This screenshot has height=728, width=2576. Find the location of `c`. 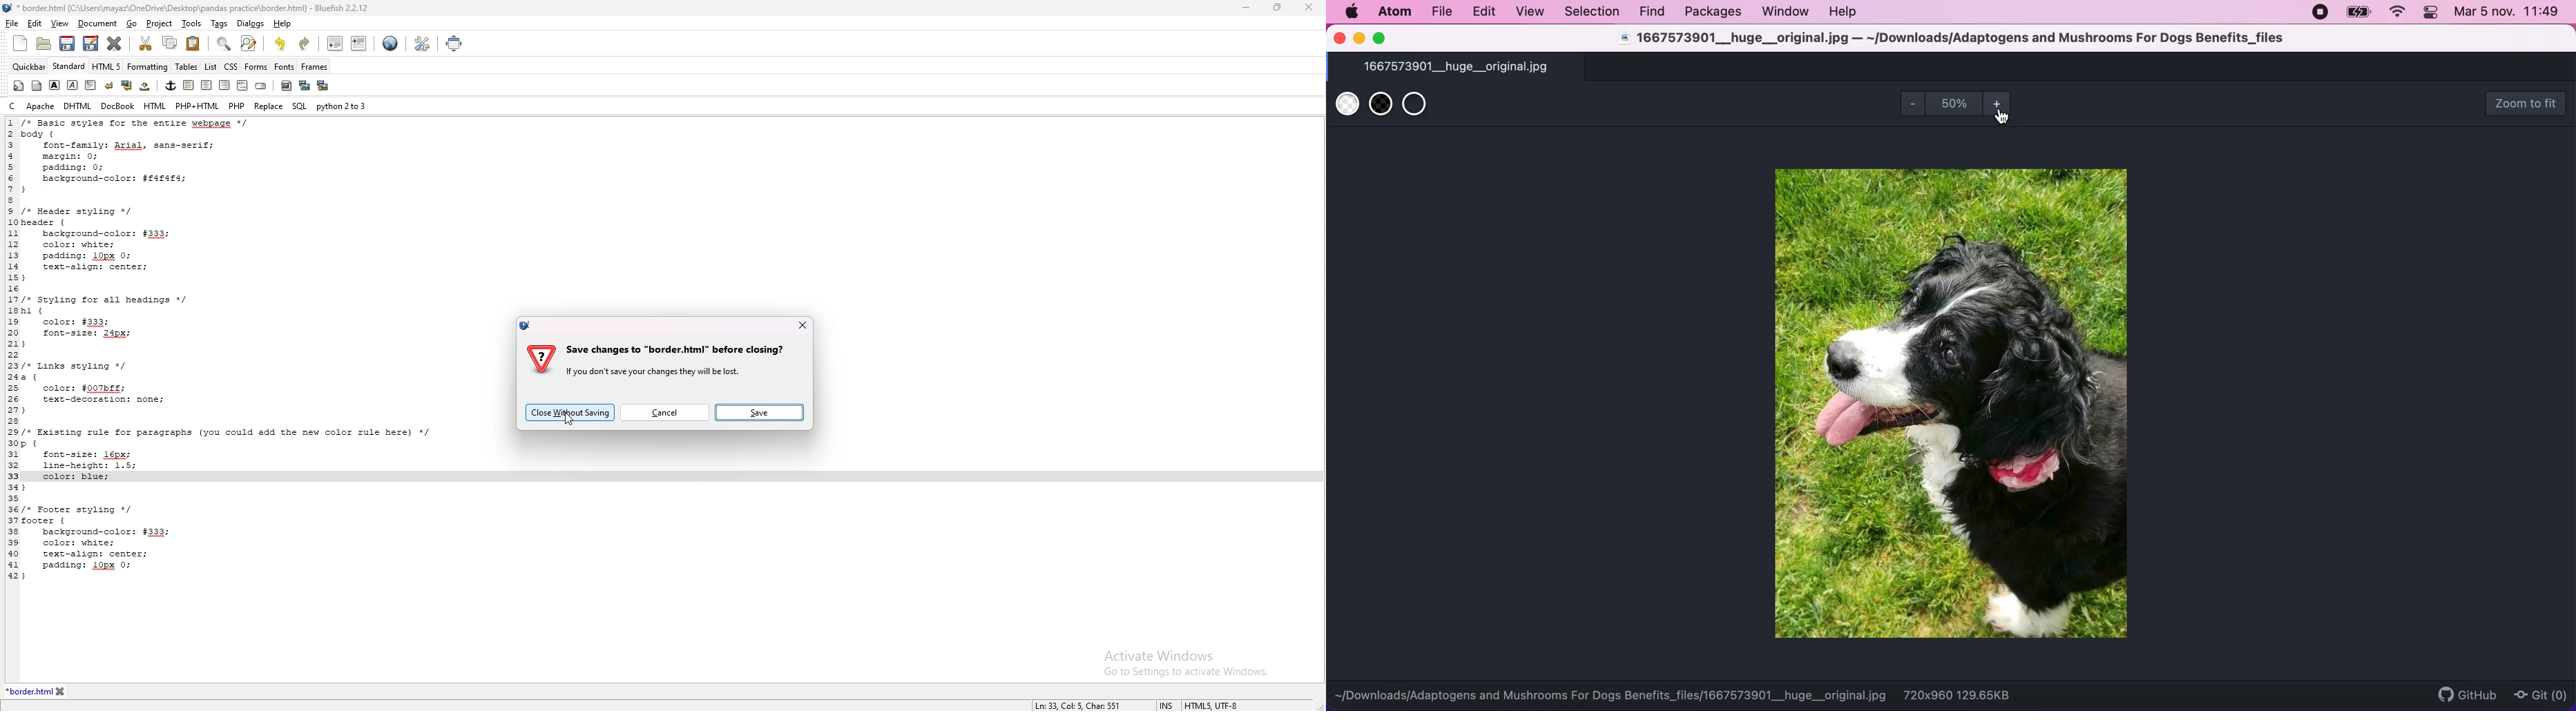

c is located at coordinates (12, 106).